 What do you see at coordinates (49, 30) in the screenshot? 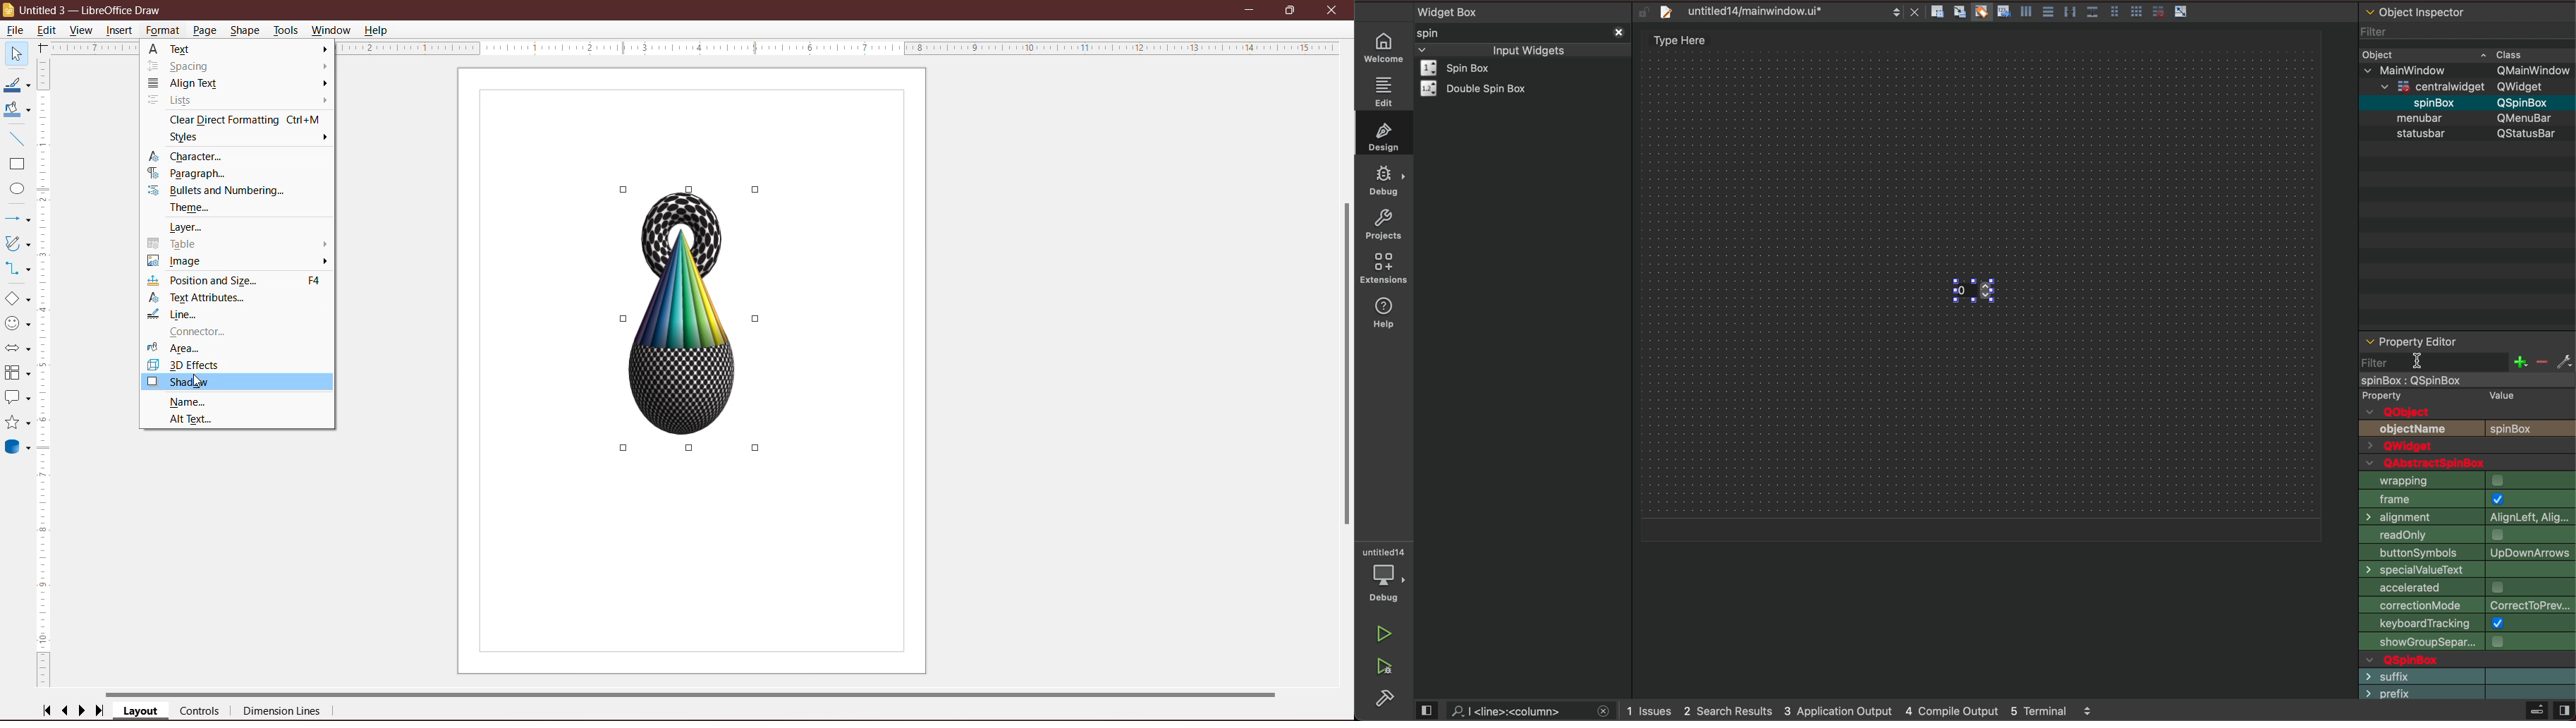
I see `Edit` at bounding box center [49, 30].